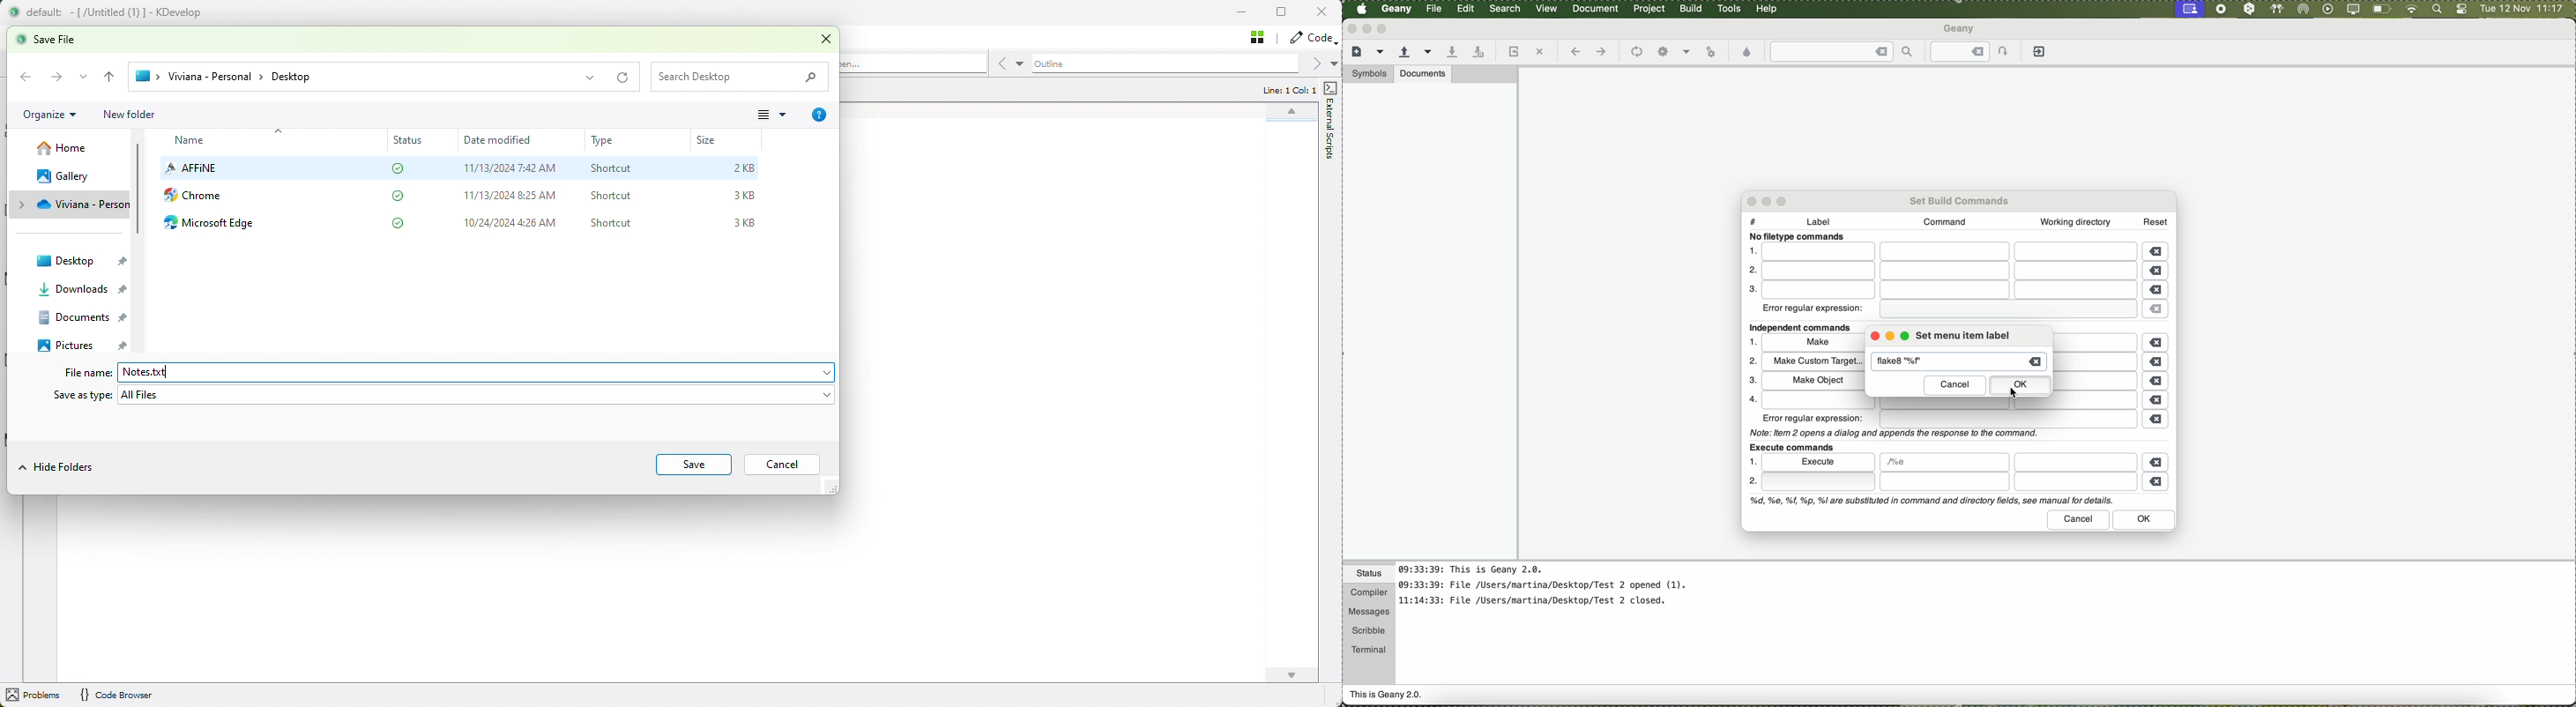 Image resolution: width=2576 pixels, height=728 pixels. I want to click on note, so click(1930, 501).